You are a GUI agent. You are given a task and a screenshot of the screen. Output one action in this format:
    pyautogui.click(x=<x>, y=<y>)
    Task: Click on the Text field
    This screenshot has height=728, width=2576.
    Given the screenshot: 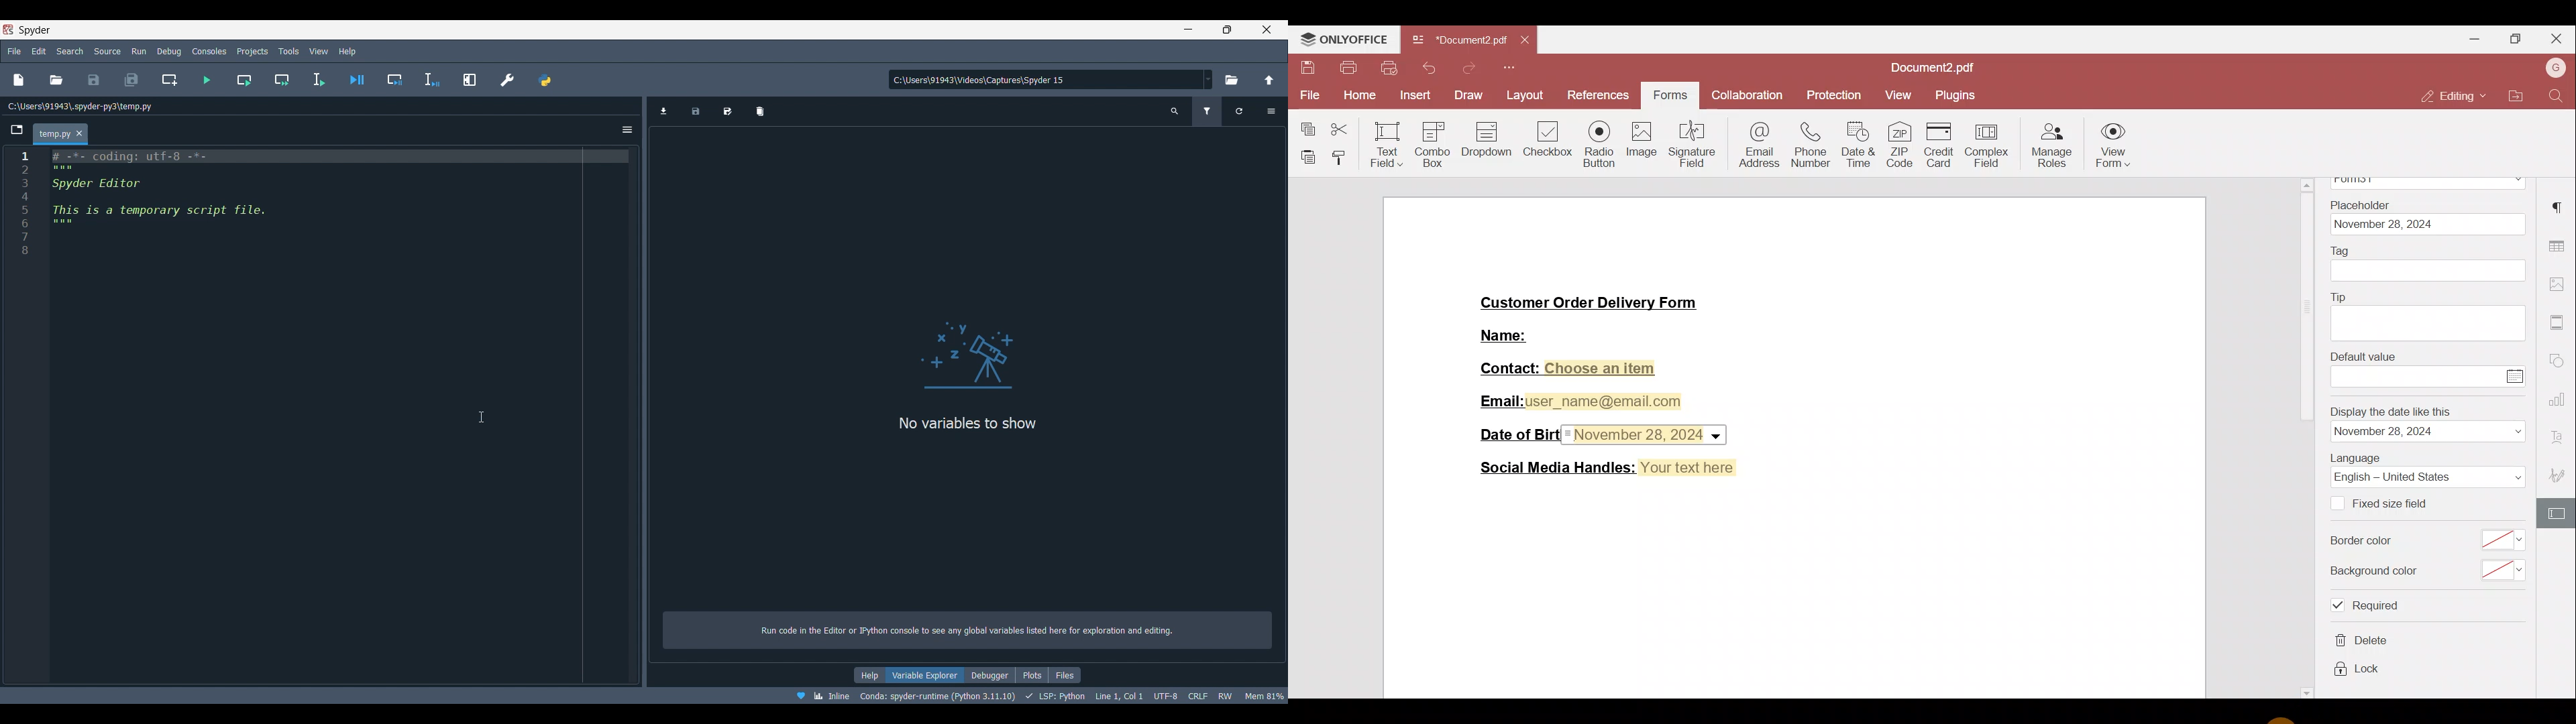 What is the action you would take?
    pyautogui.click(x=1385, y=144)
    